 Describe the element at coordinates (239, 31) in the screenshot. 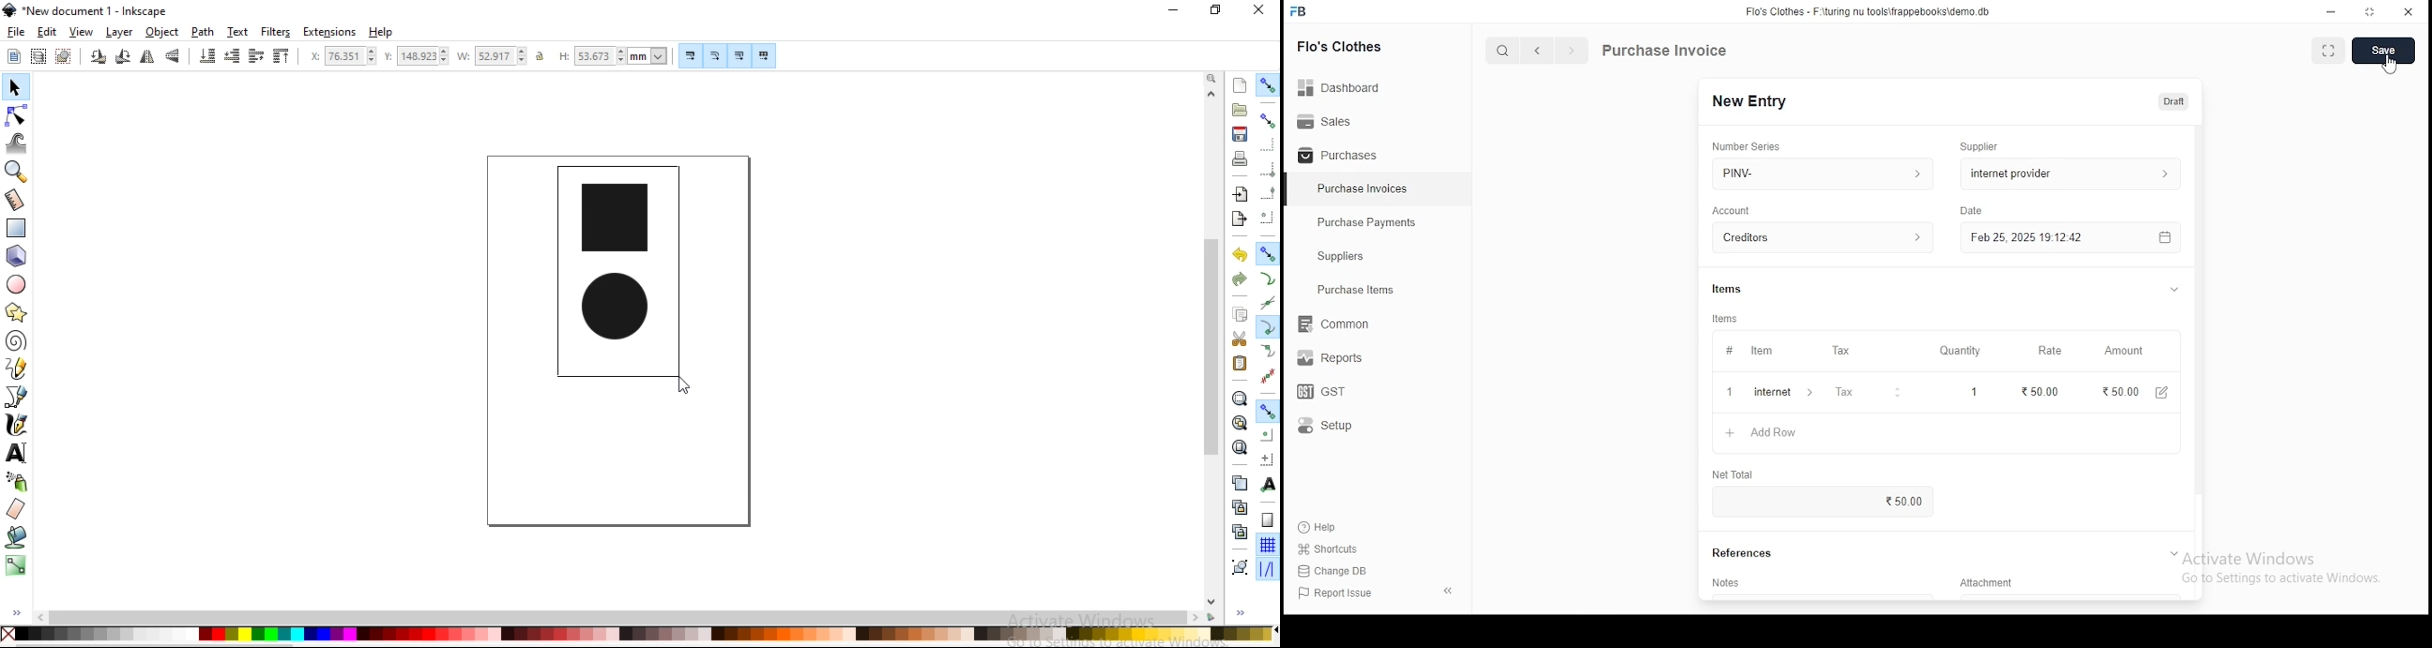

I see `text` at that location.